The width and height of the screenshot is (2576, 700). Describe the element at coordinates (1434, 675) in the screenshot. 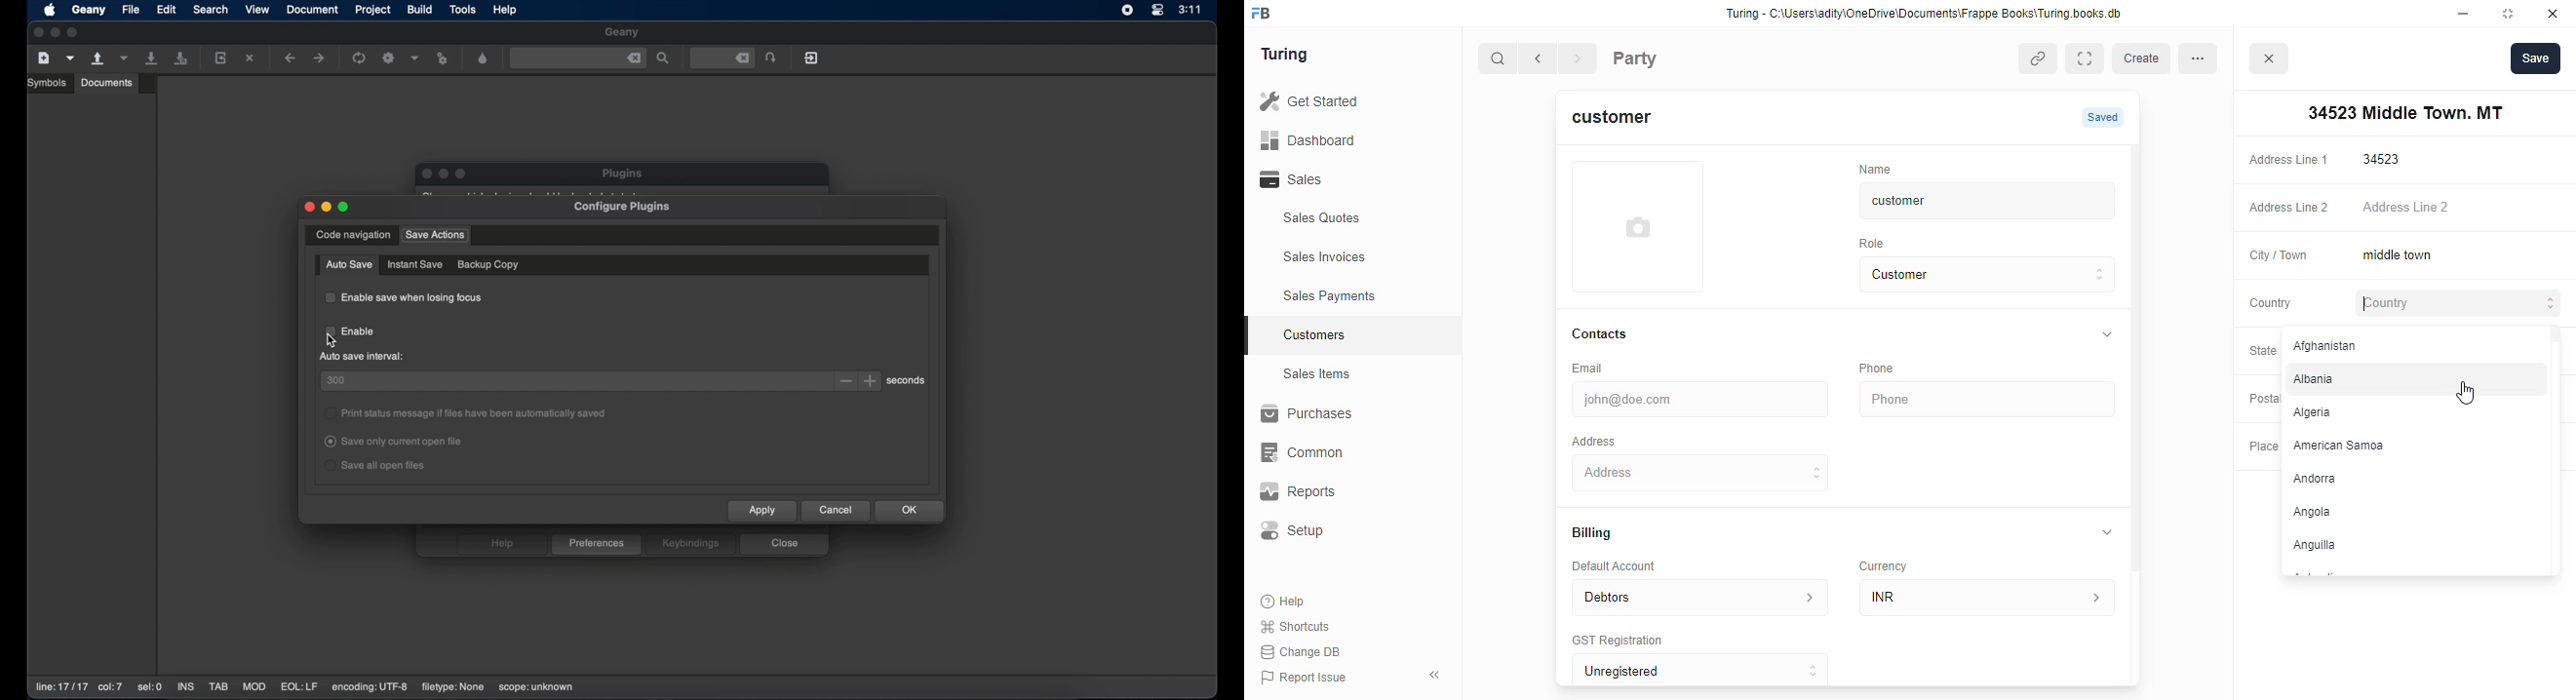

I see `collpase` at that location.